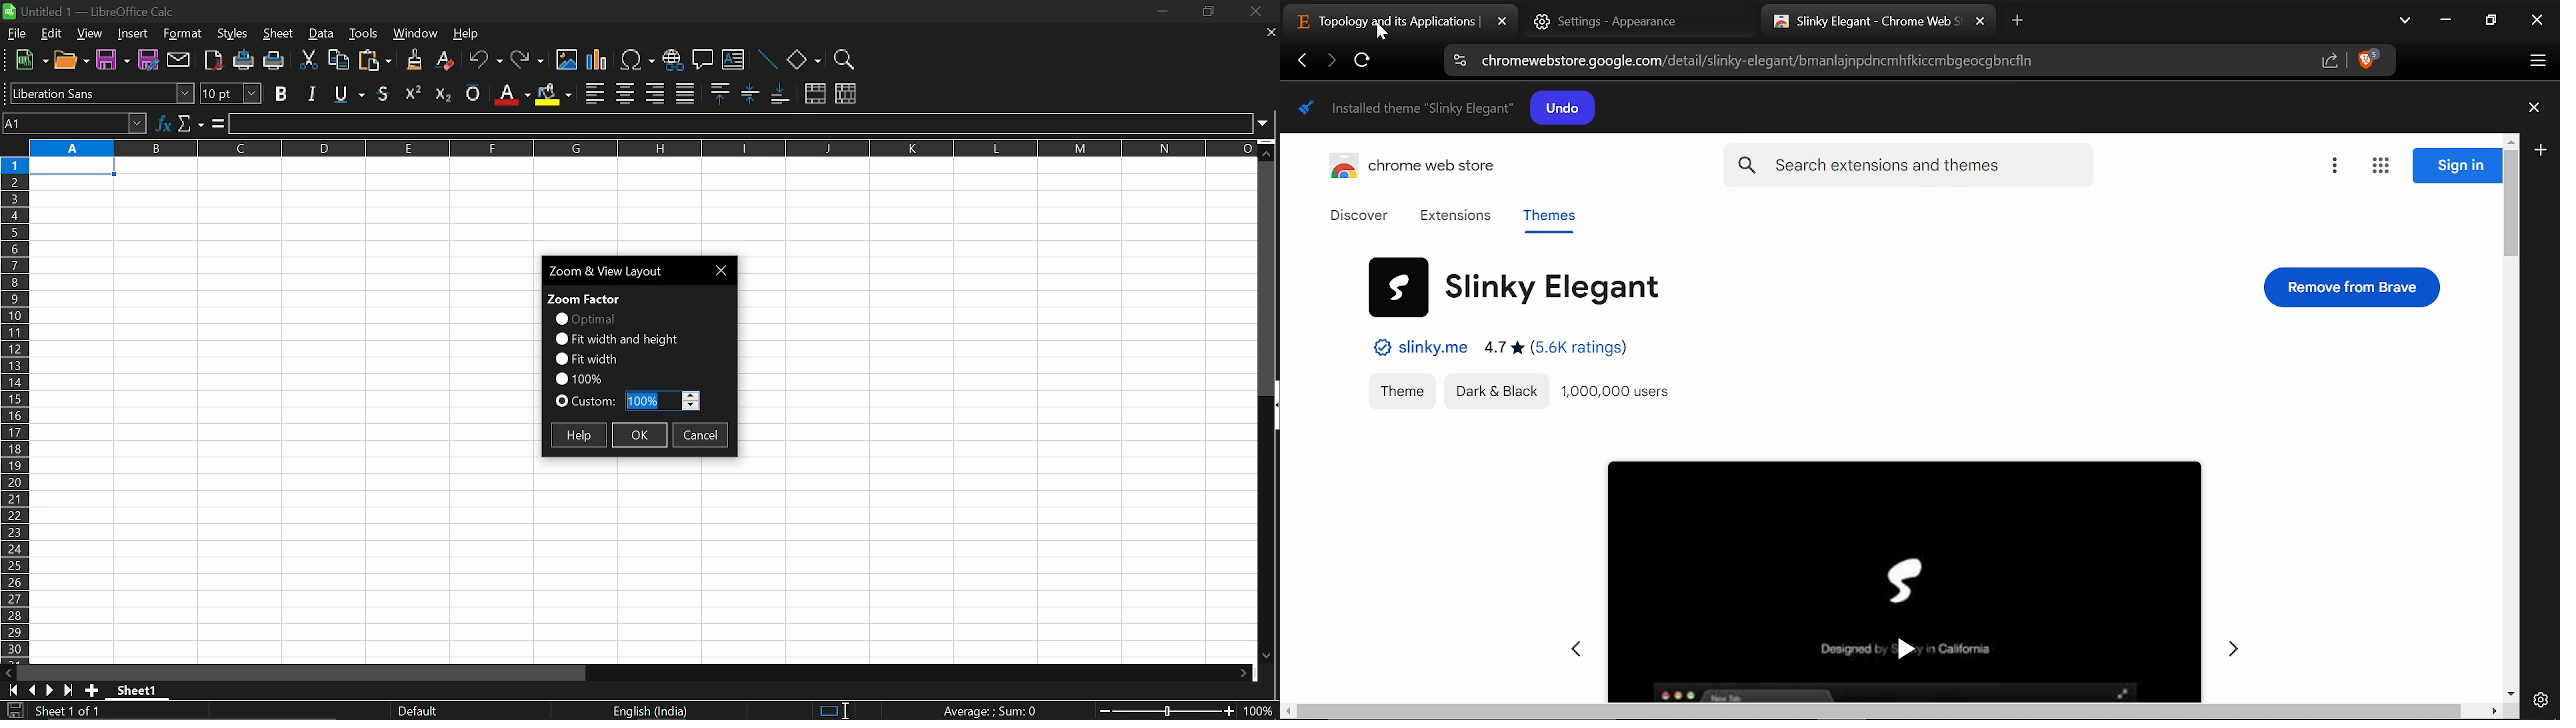 This screenshot has width=2576, height=728. I want to click on go to first page, so click(10, 689).